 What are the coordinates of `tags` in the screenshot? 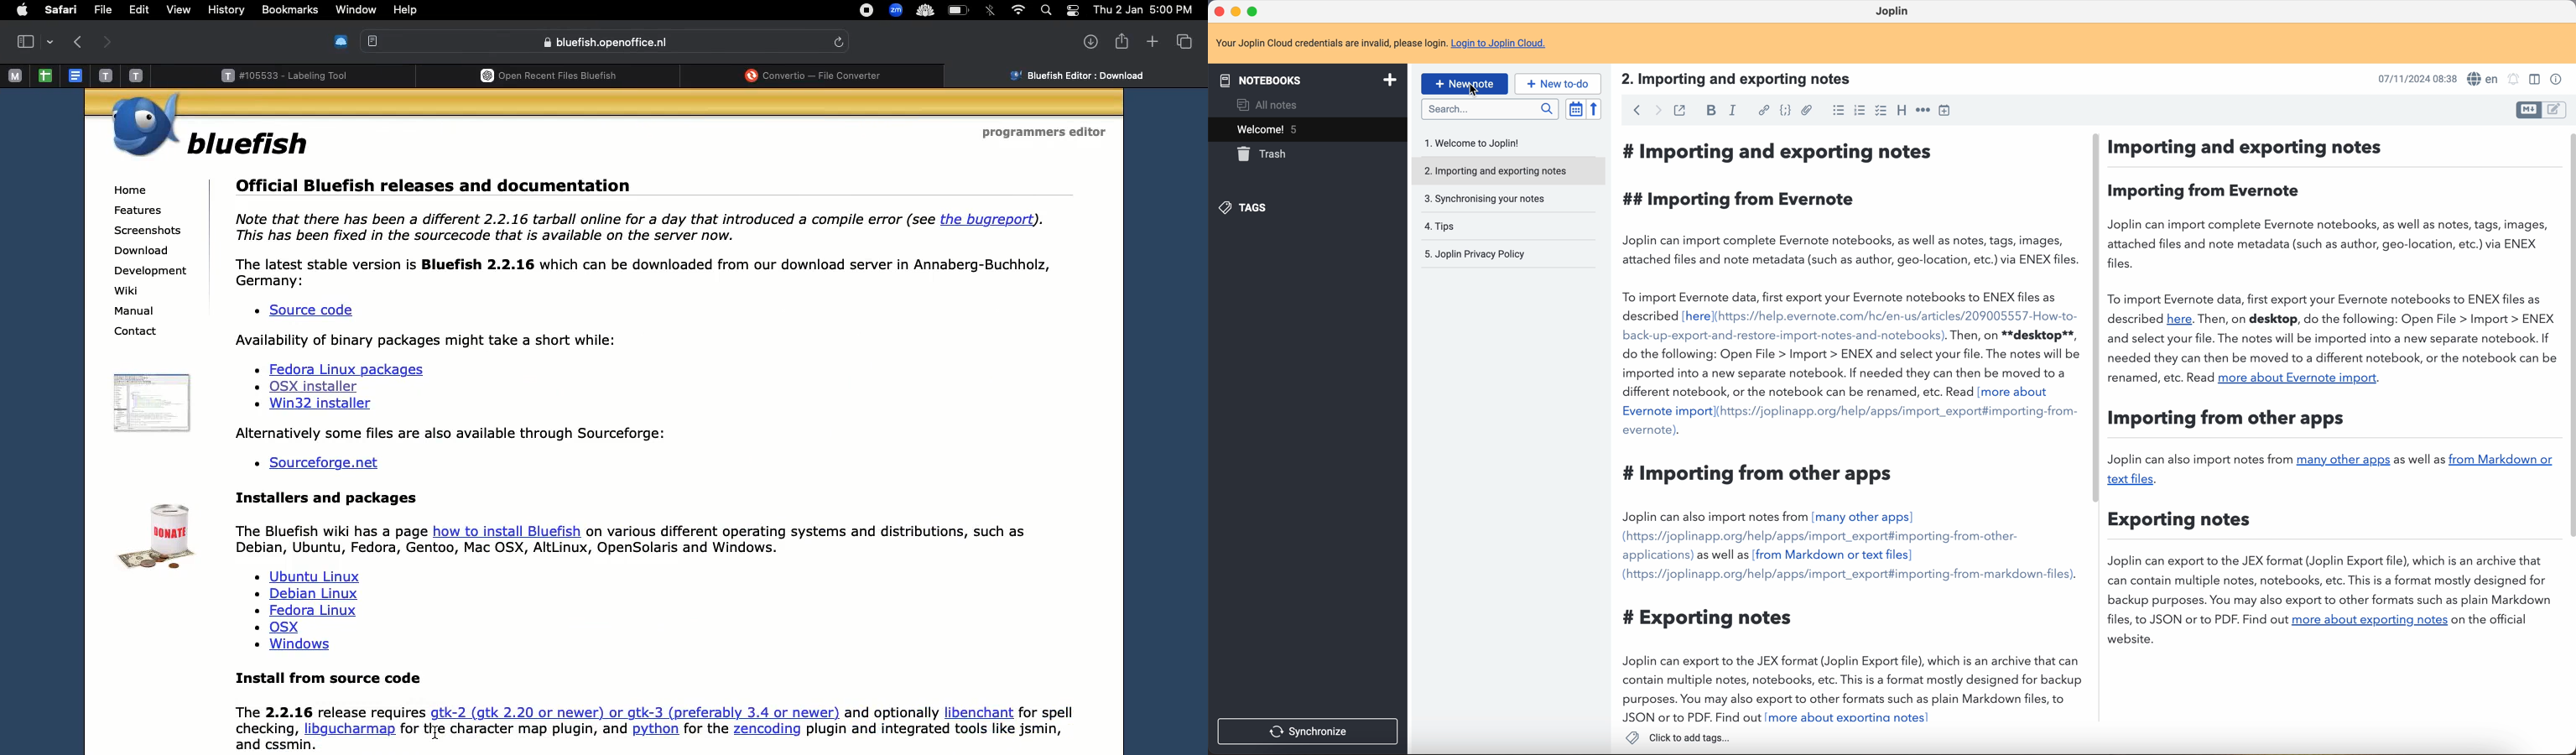 It's located at (1245, 209).